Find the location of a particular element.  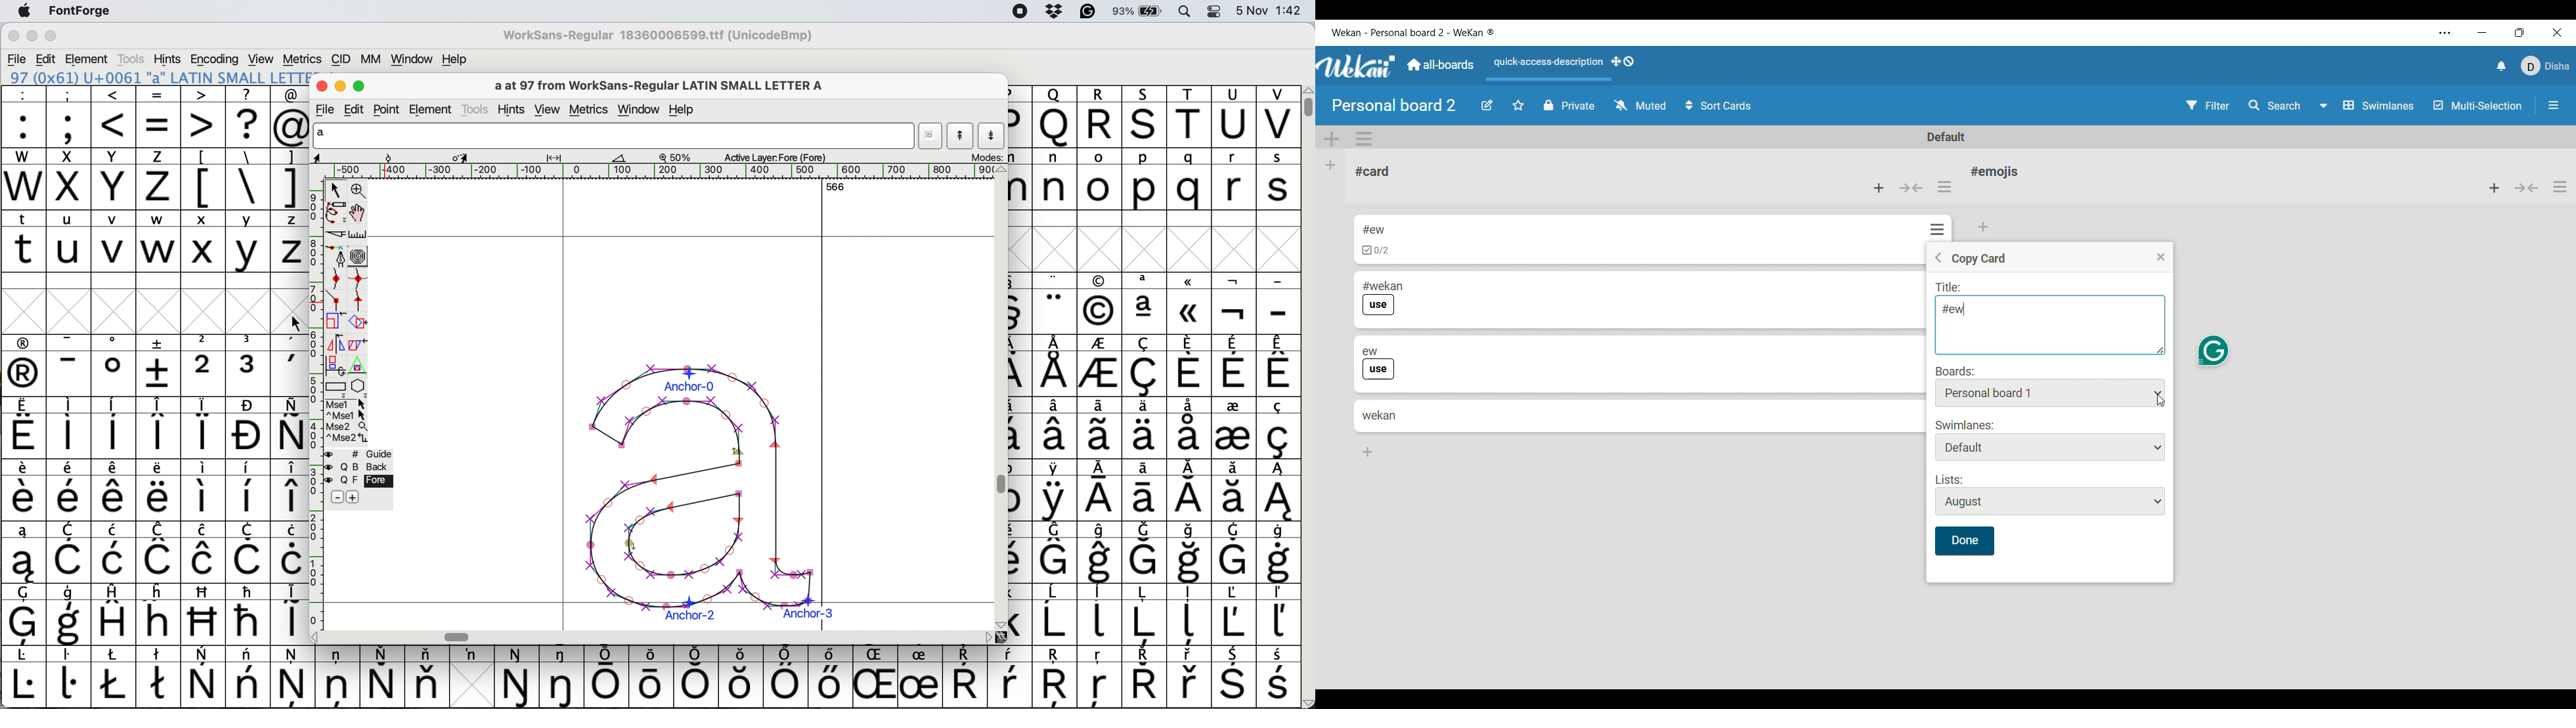

: is located at coordinates (24, 117).